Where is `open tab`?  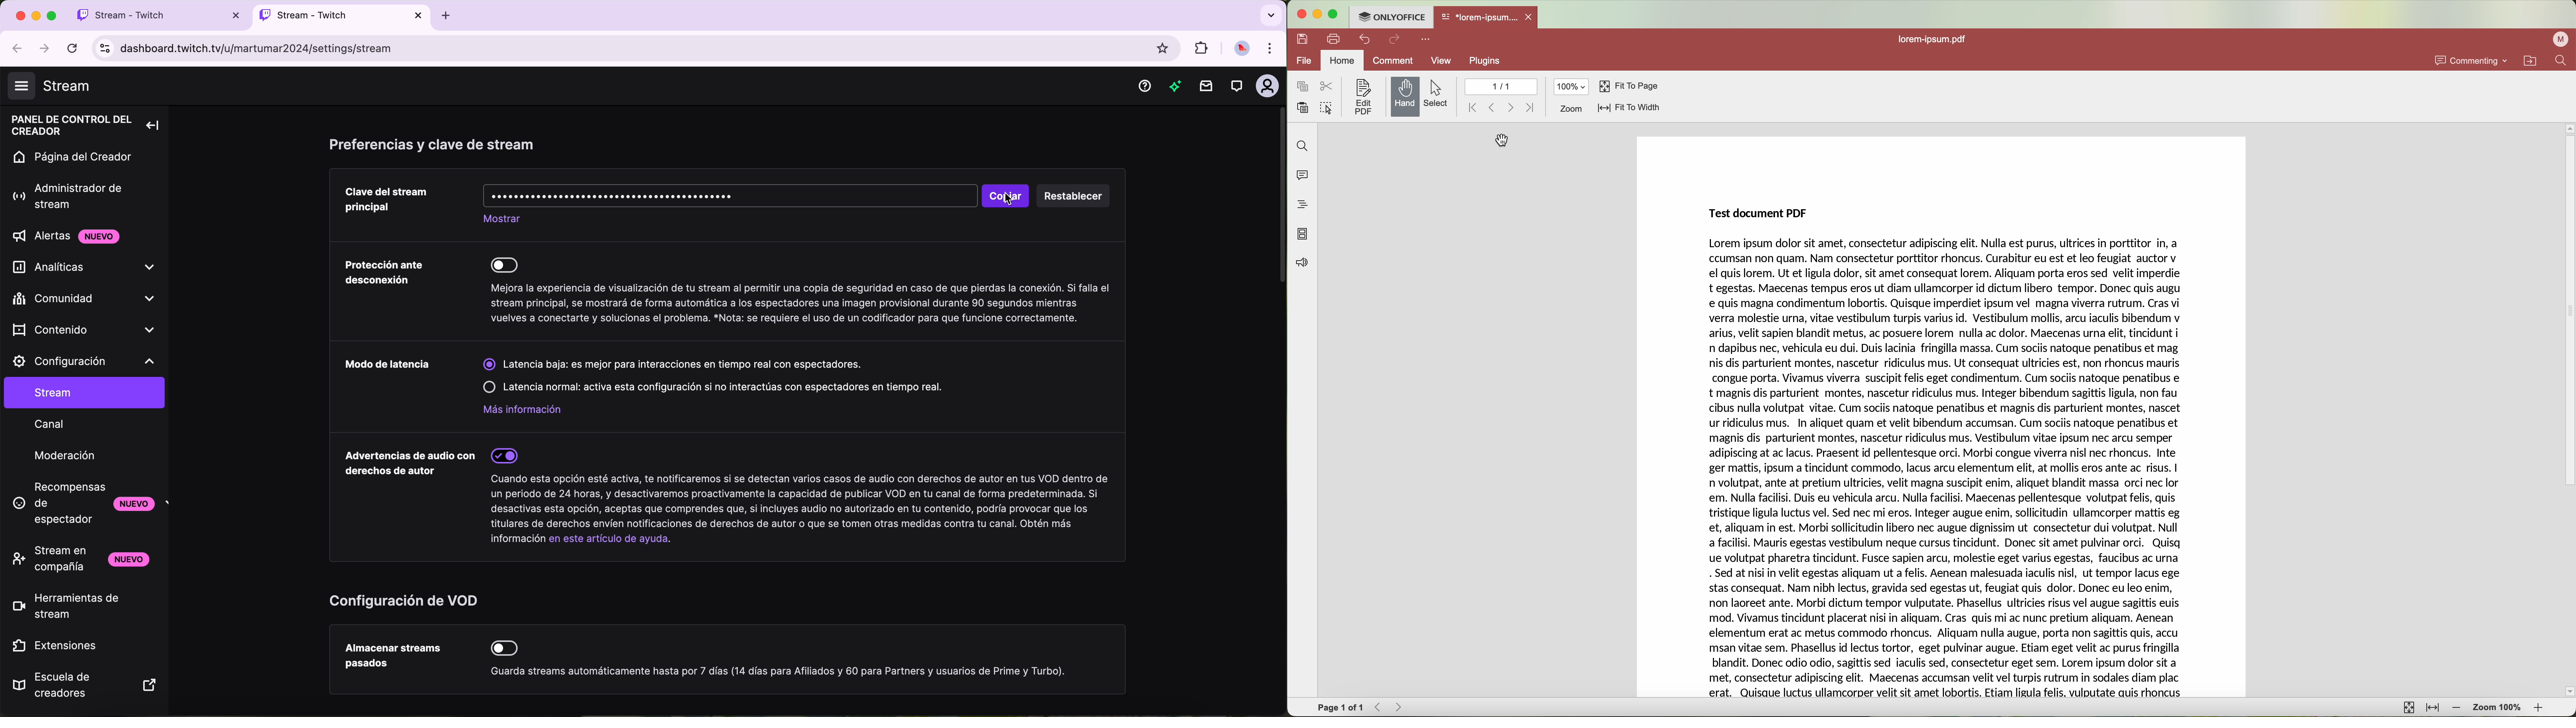
open tab is located at coordinates (343, 16).